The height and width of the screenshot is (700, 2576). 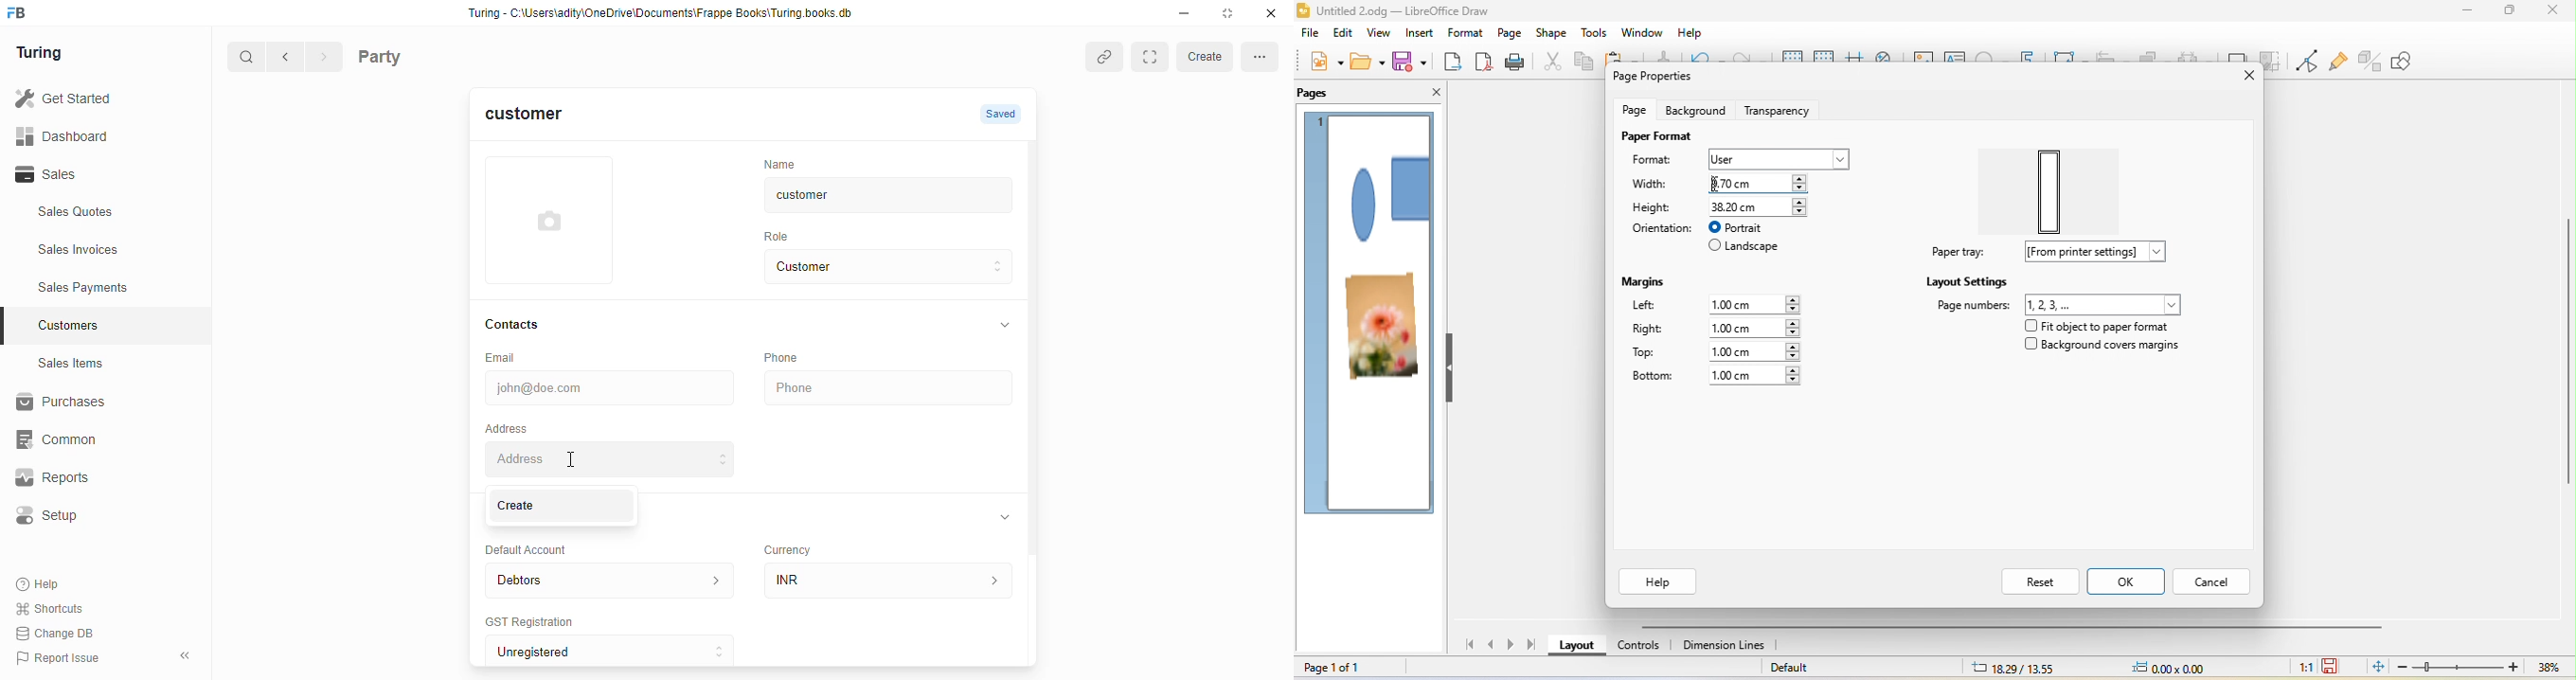 I want to click on left, so click(x=1657, y=305).